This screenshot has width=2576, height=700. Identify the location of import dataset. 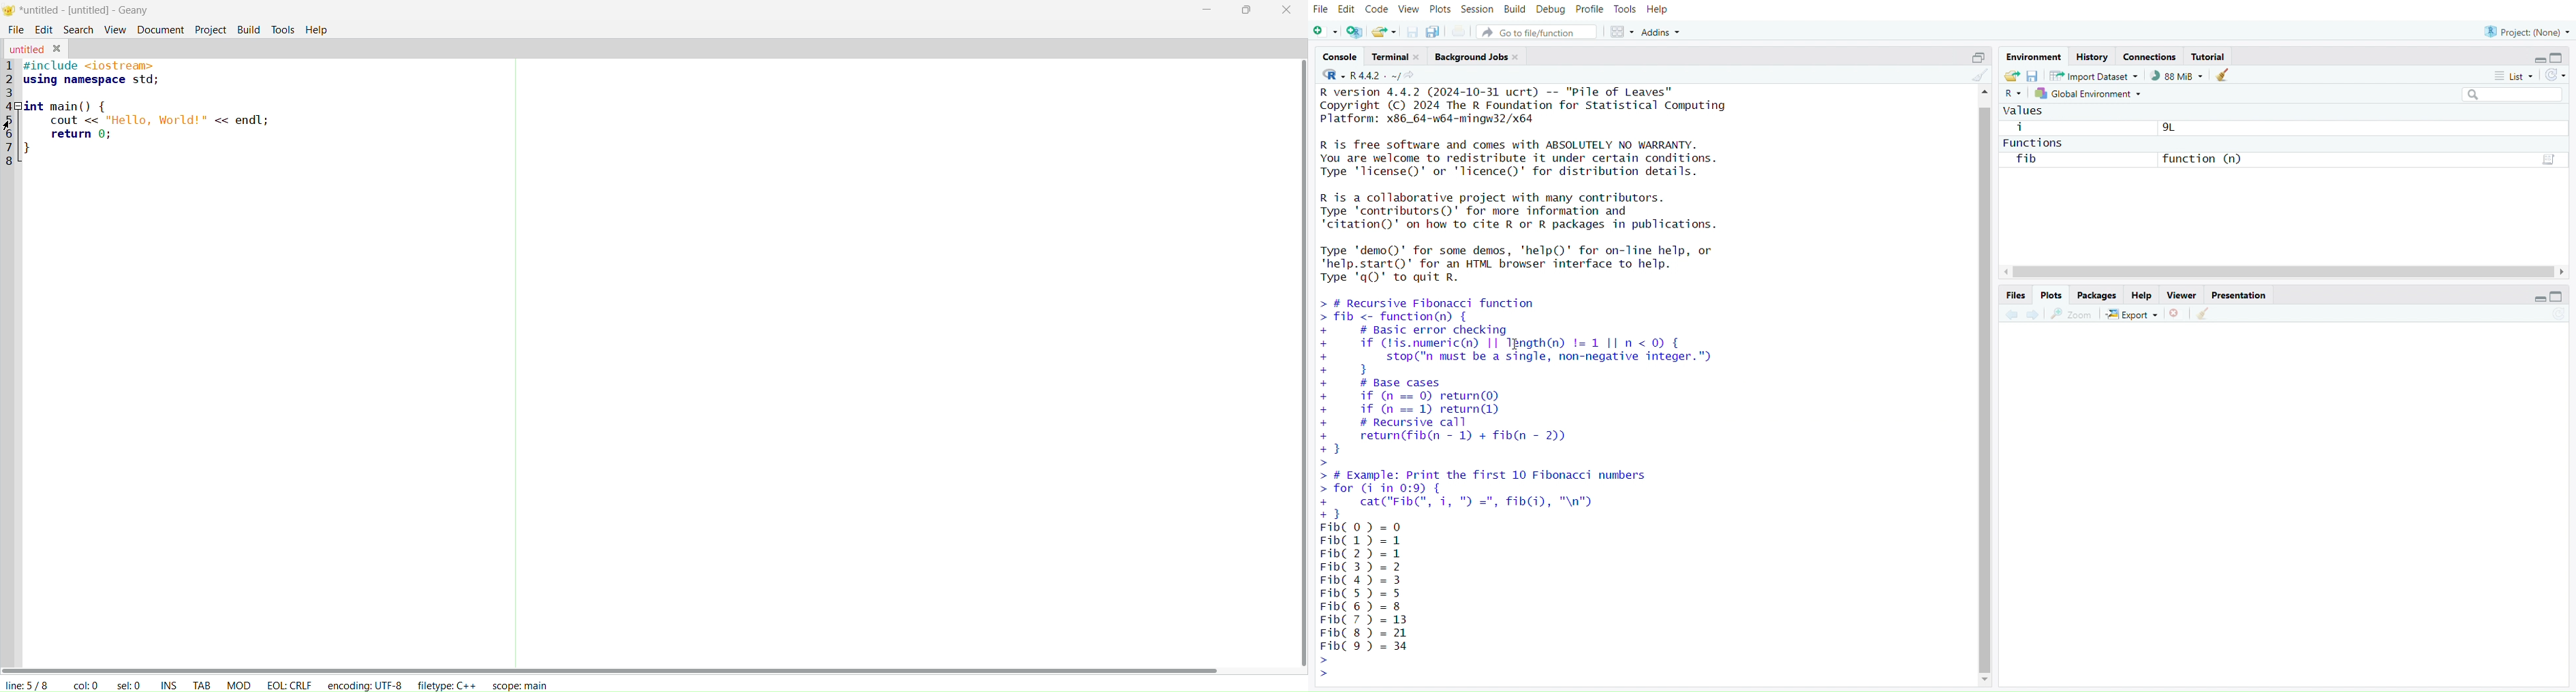
(2095, 76).